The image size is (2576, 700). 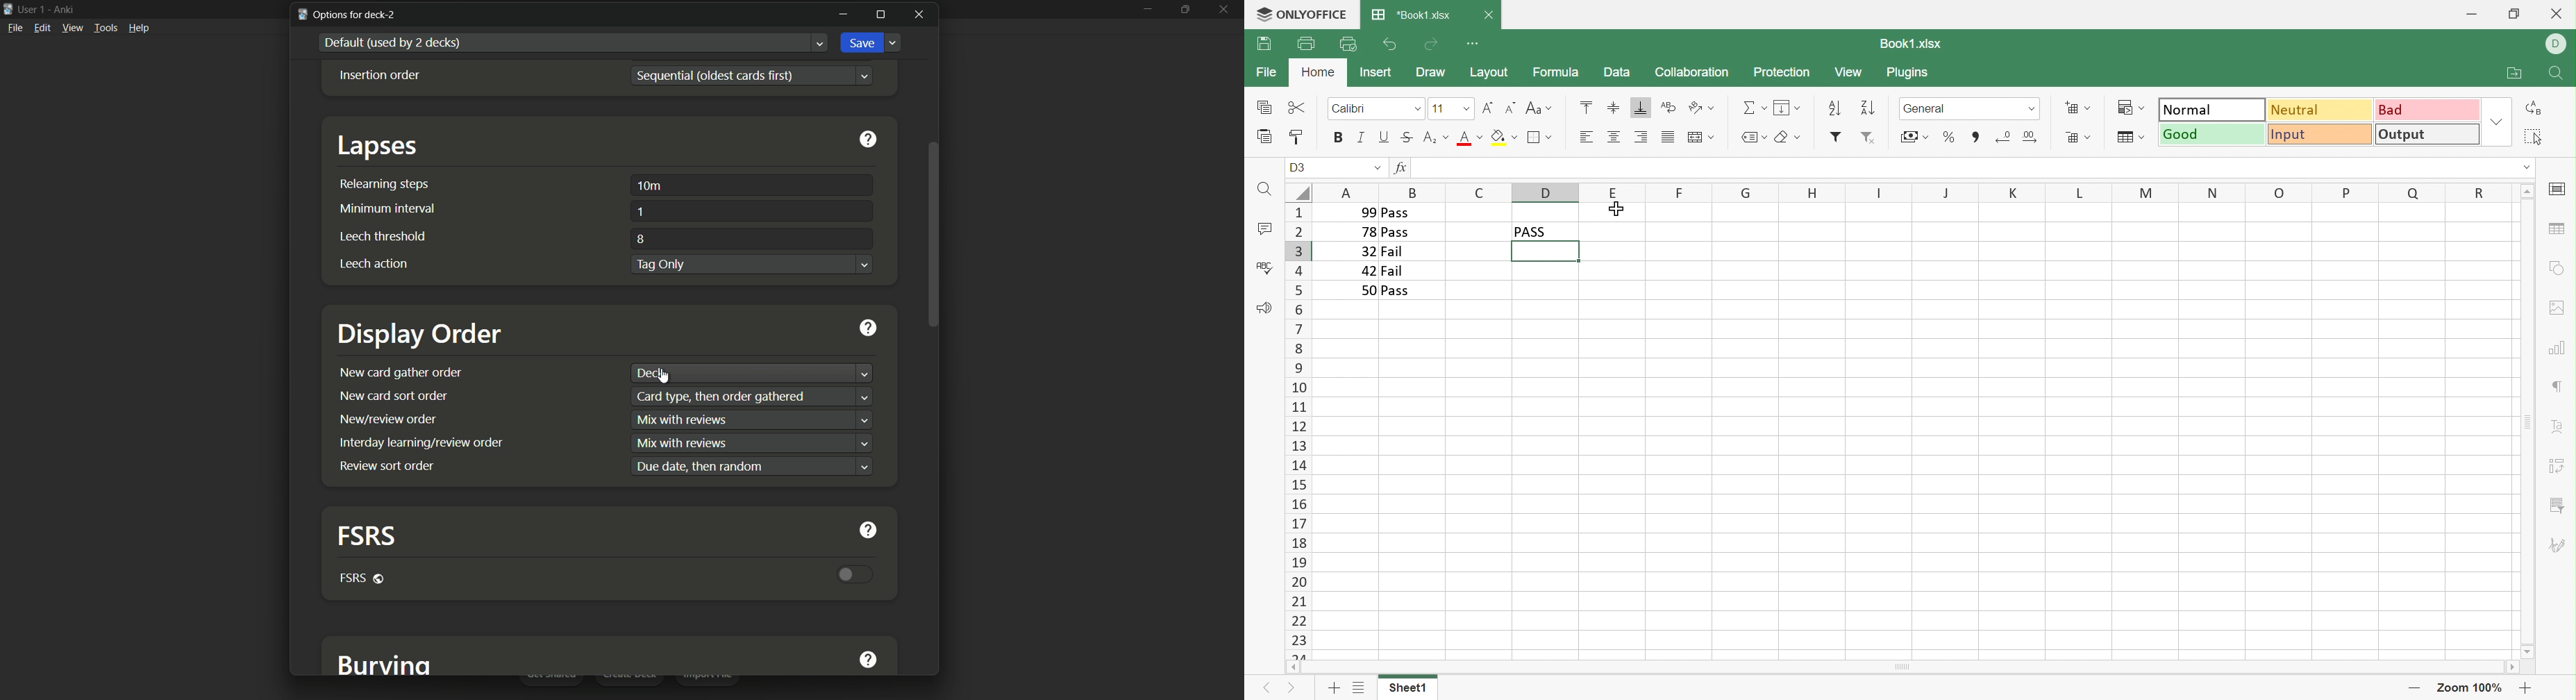 What do you see at coordinates (363, 578) in the screenshot?
I see `fsrs` at bounding box center [363, 578].